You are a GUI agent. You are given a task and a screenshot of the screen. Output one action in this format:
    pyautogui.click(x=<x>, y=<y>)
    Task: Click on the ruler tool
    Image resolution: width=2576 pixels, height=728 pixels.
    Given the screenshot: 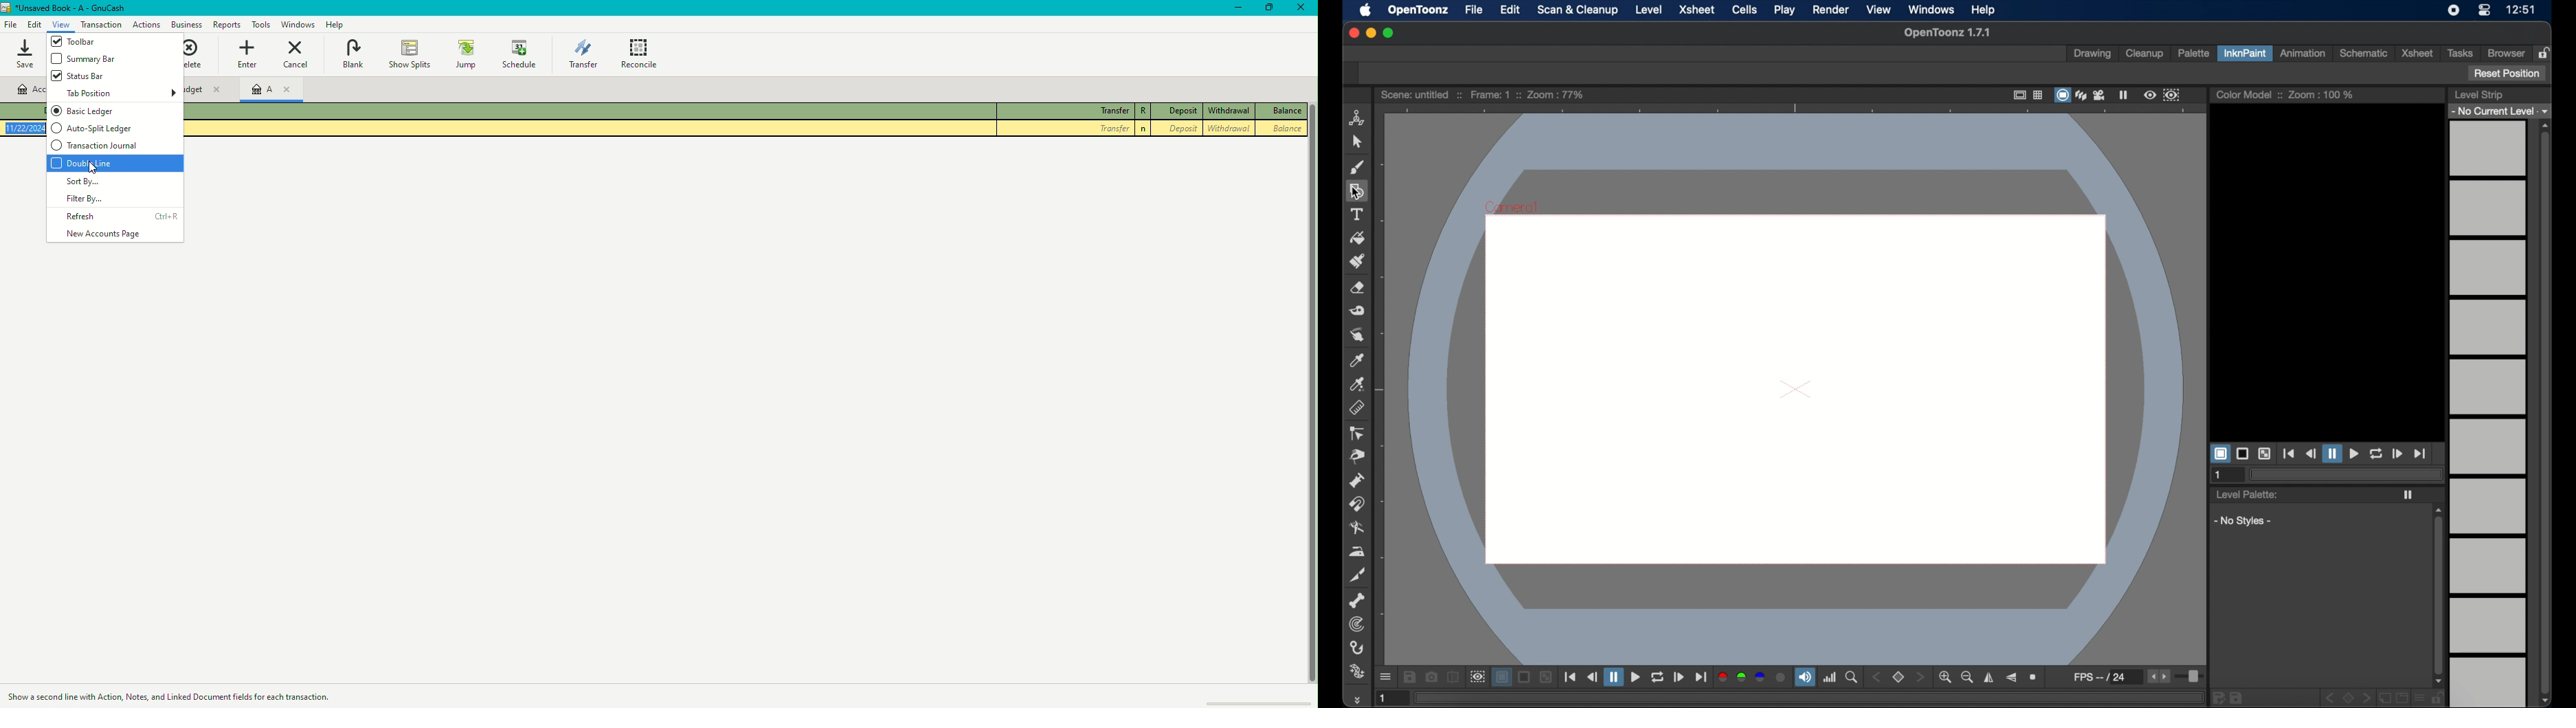 What is the action you would take?
    pyautogui.click(x=1357, y=408)
    